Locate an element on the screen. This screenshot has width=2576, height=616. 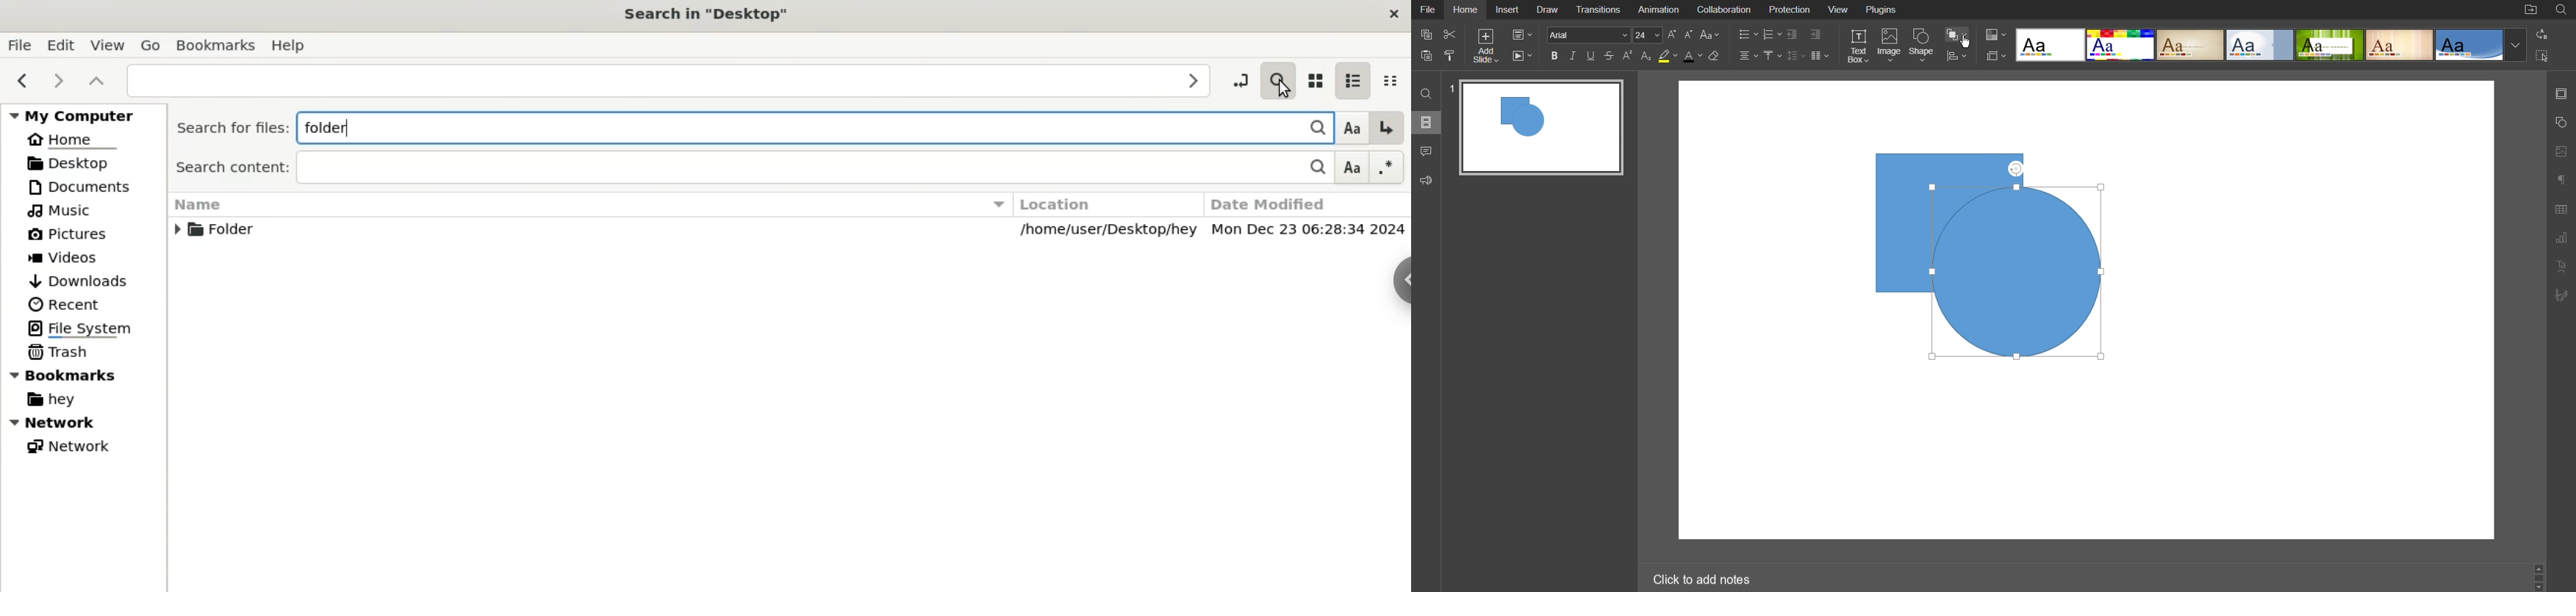
Italic is located at coordinates (1574, 56).